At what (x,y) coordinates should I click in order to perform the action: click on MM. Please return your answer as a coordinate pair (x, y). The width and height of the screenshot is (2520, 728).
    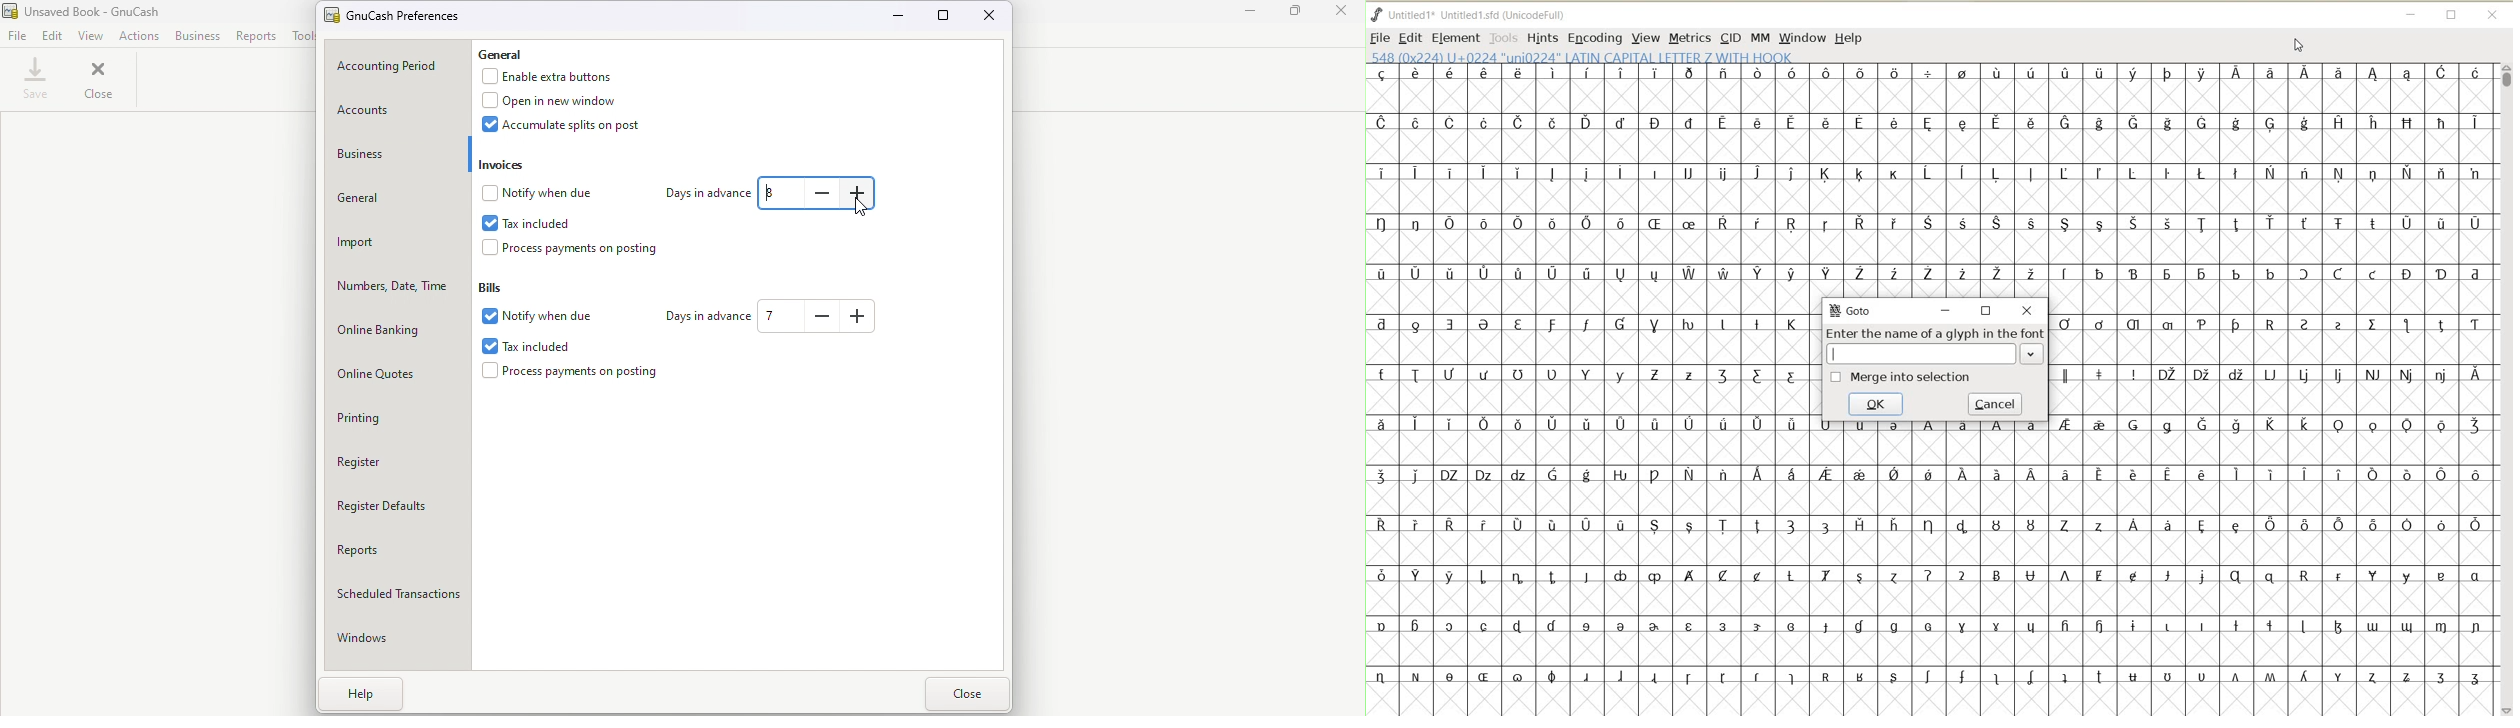
    Looking at the image, I should click on (1758, 37).